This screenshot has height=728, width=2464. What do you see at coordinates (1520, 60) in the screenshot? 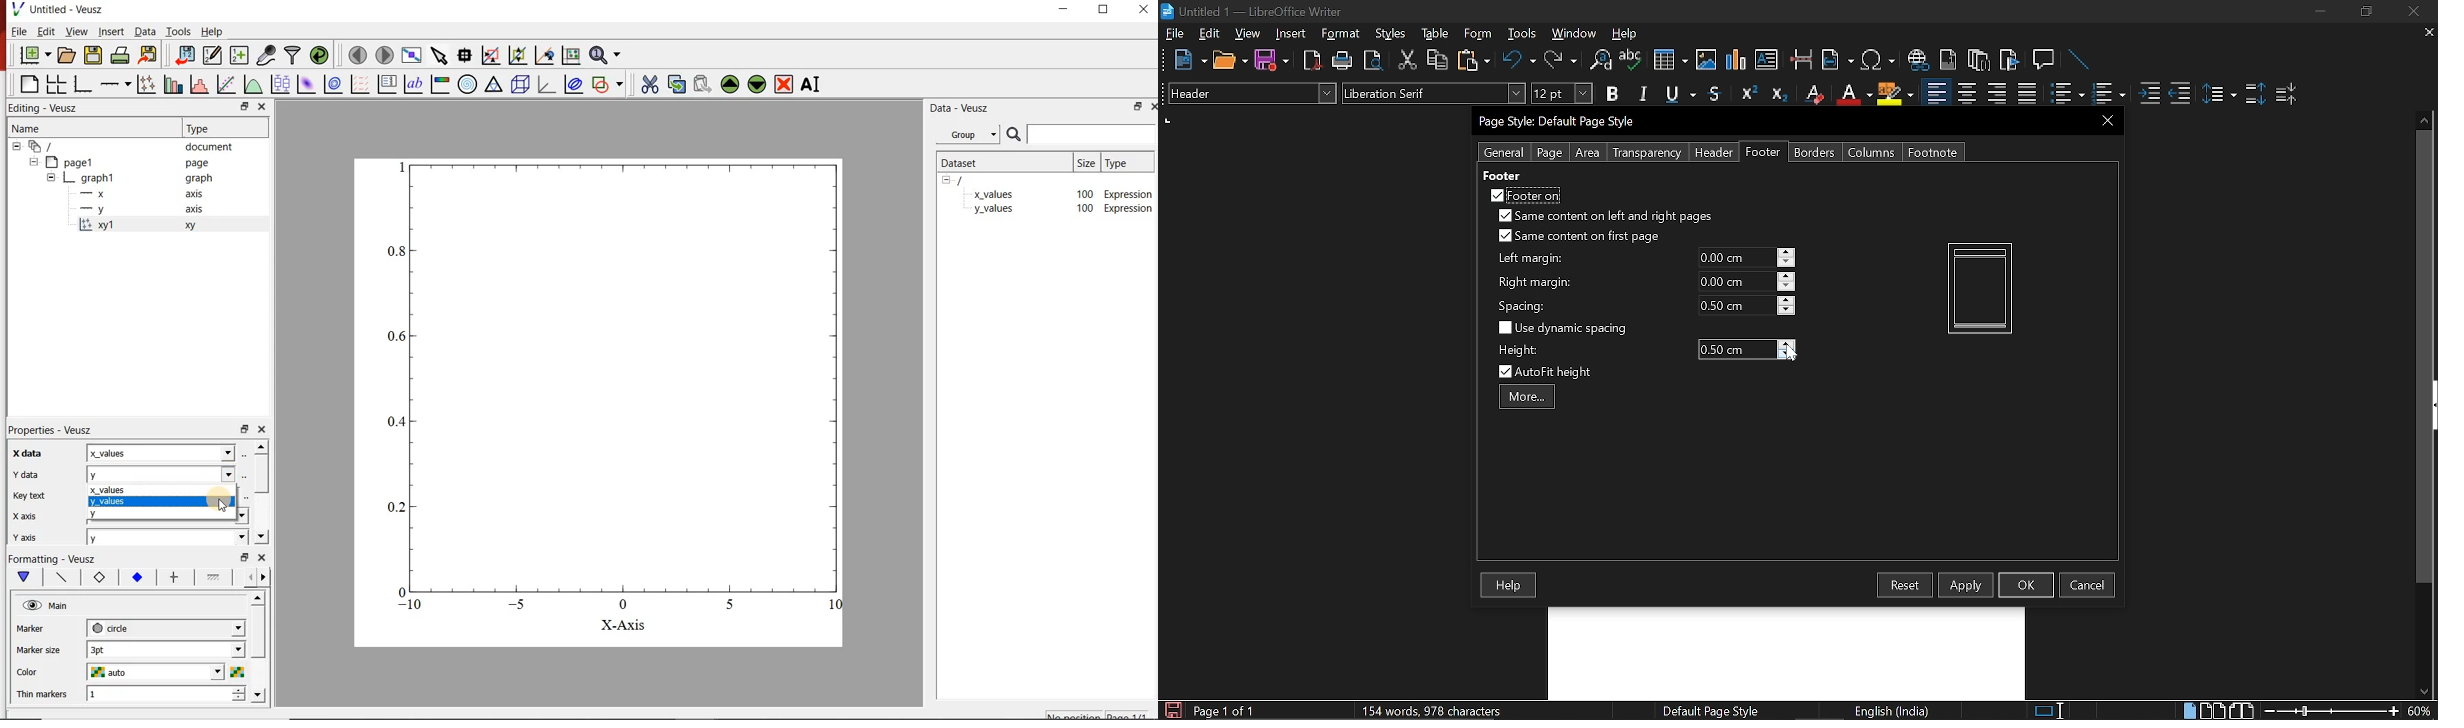
I see `Undo` at bounding box center [1520, 60].